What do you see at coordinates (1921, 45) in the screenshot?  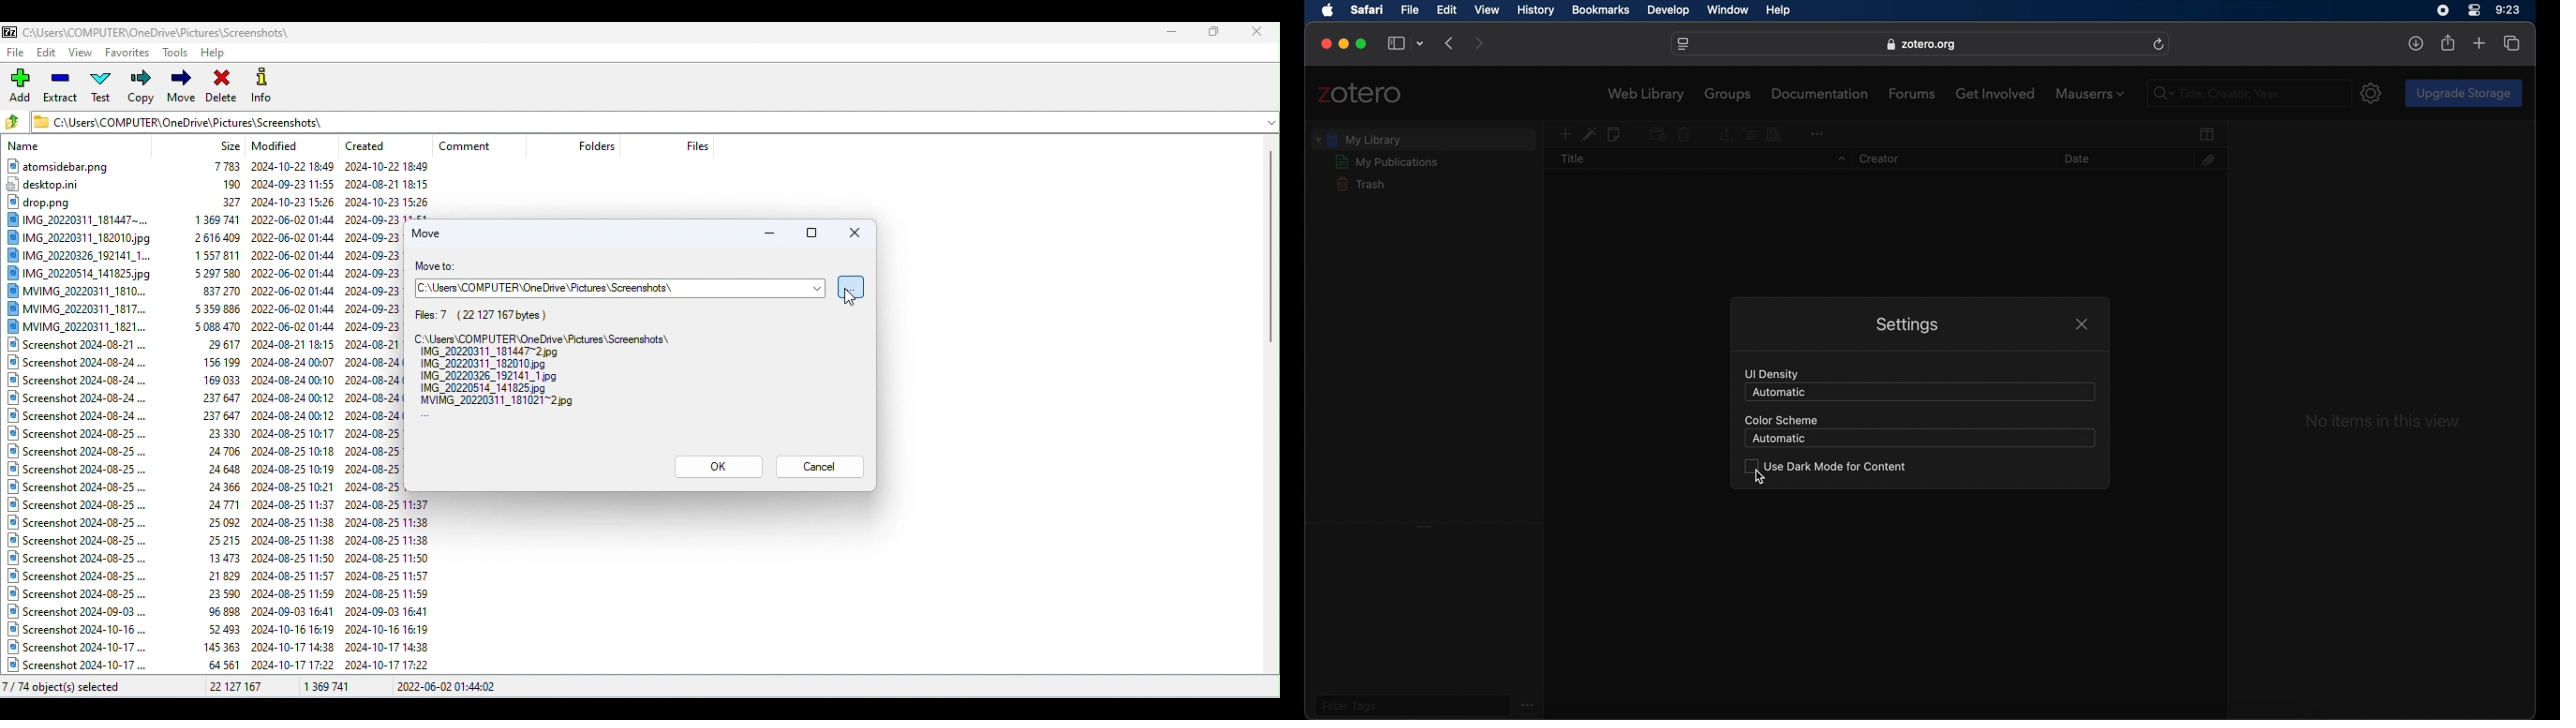 I see `website address` at bounding box center [1921, 45].